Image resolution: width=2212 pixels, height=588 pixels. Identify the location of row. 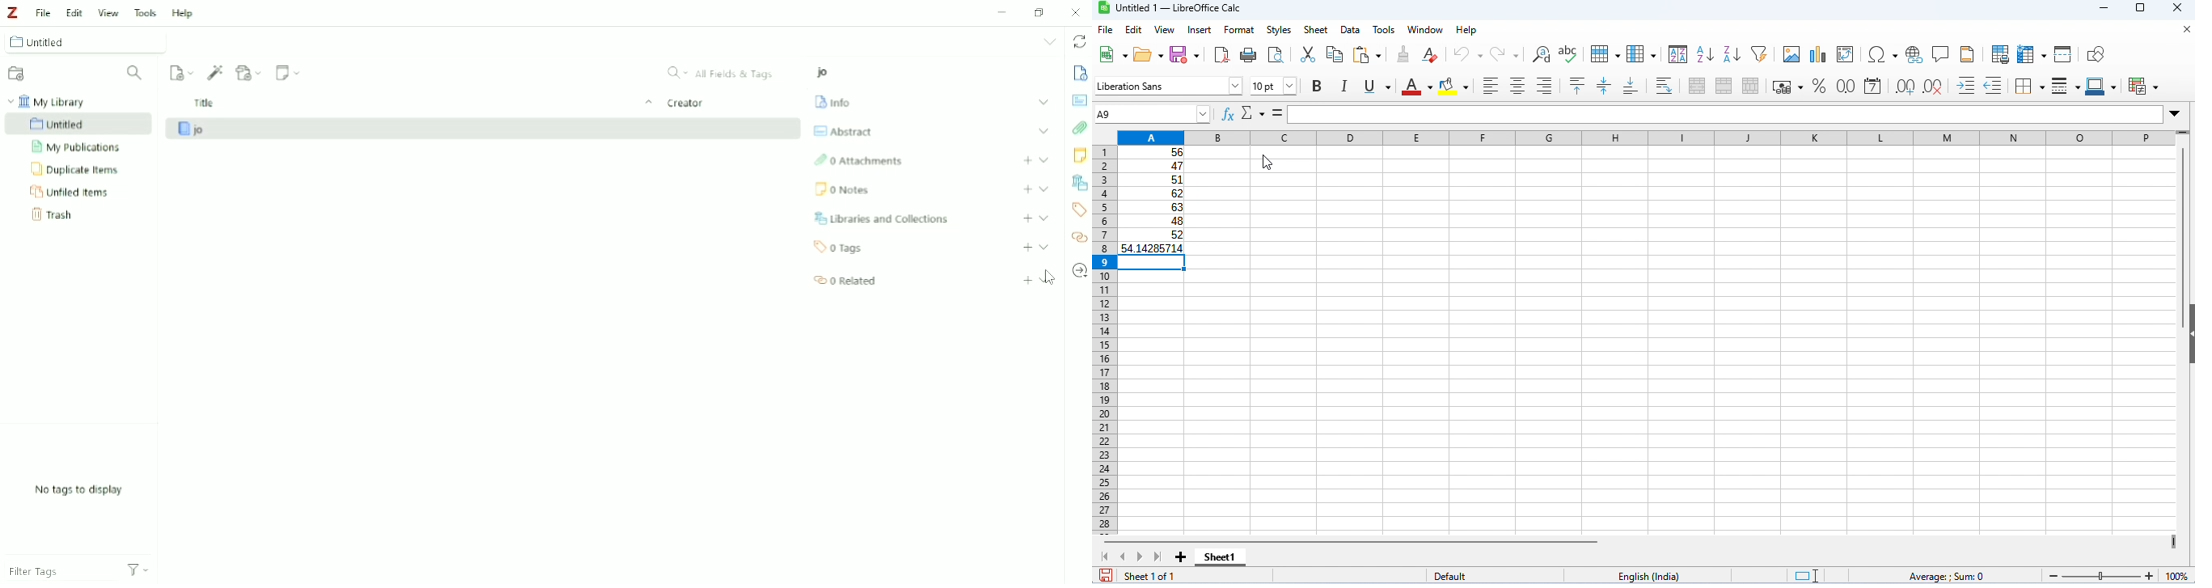
(1604, 53).